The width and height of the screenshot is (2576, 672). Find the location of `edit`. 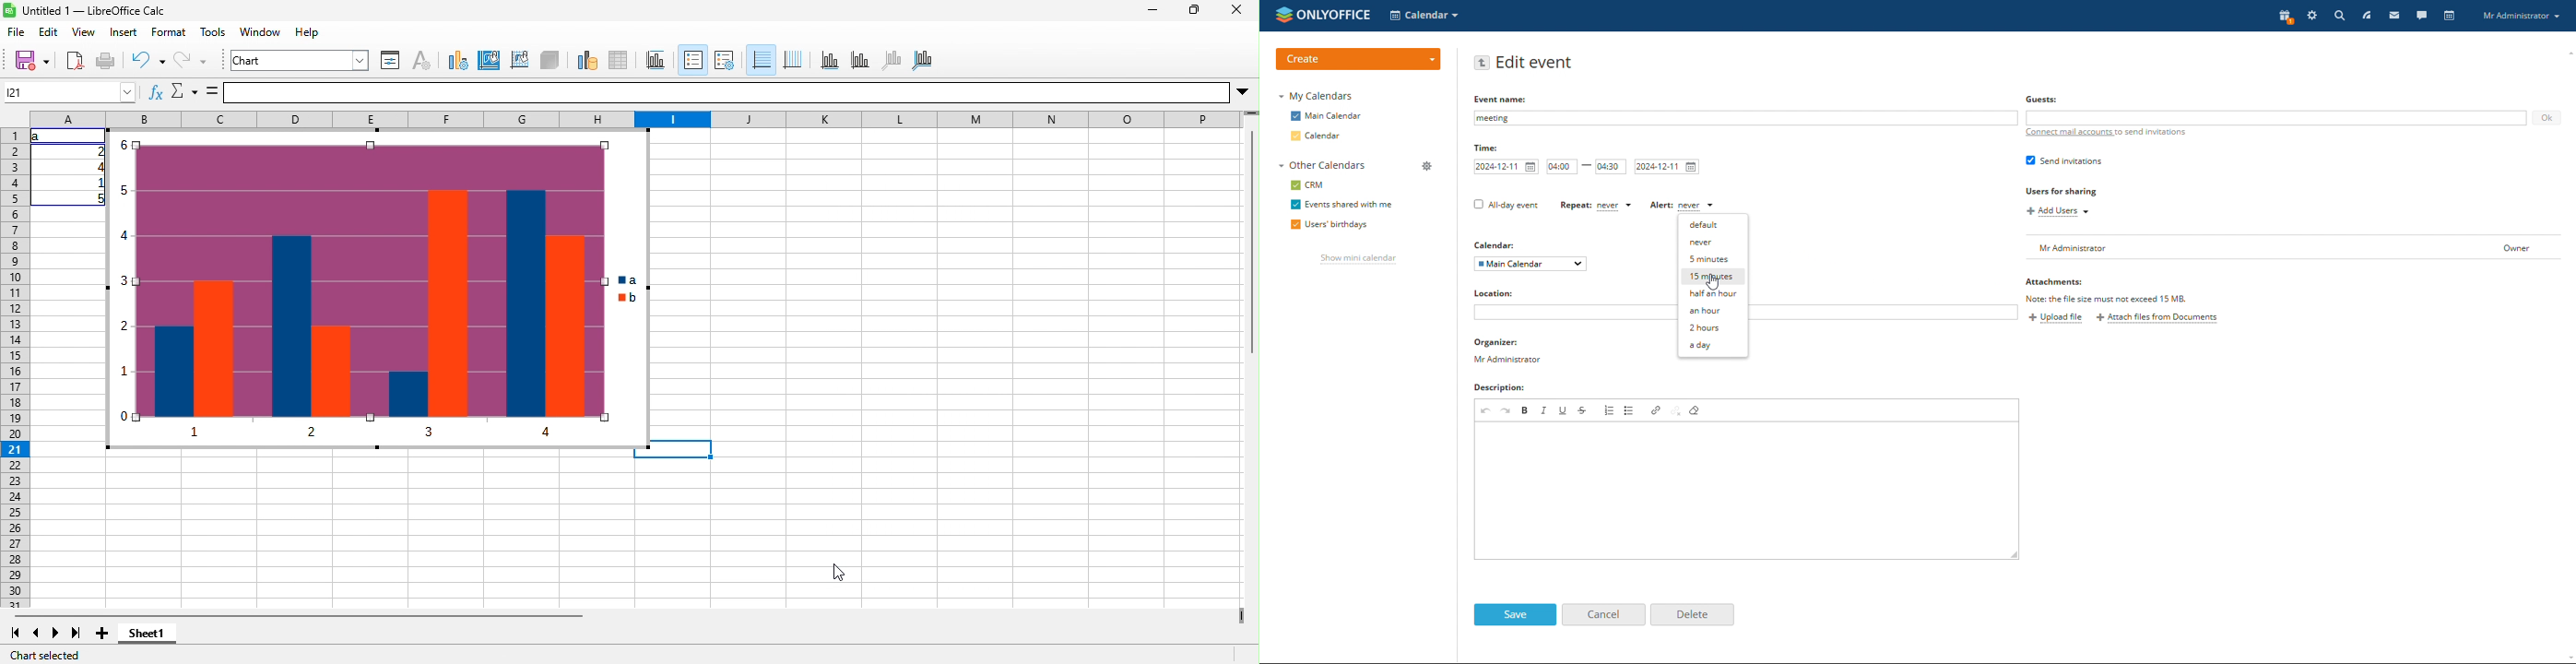

edit is located at coordinates (49, 31).